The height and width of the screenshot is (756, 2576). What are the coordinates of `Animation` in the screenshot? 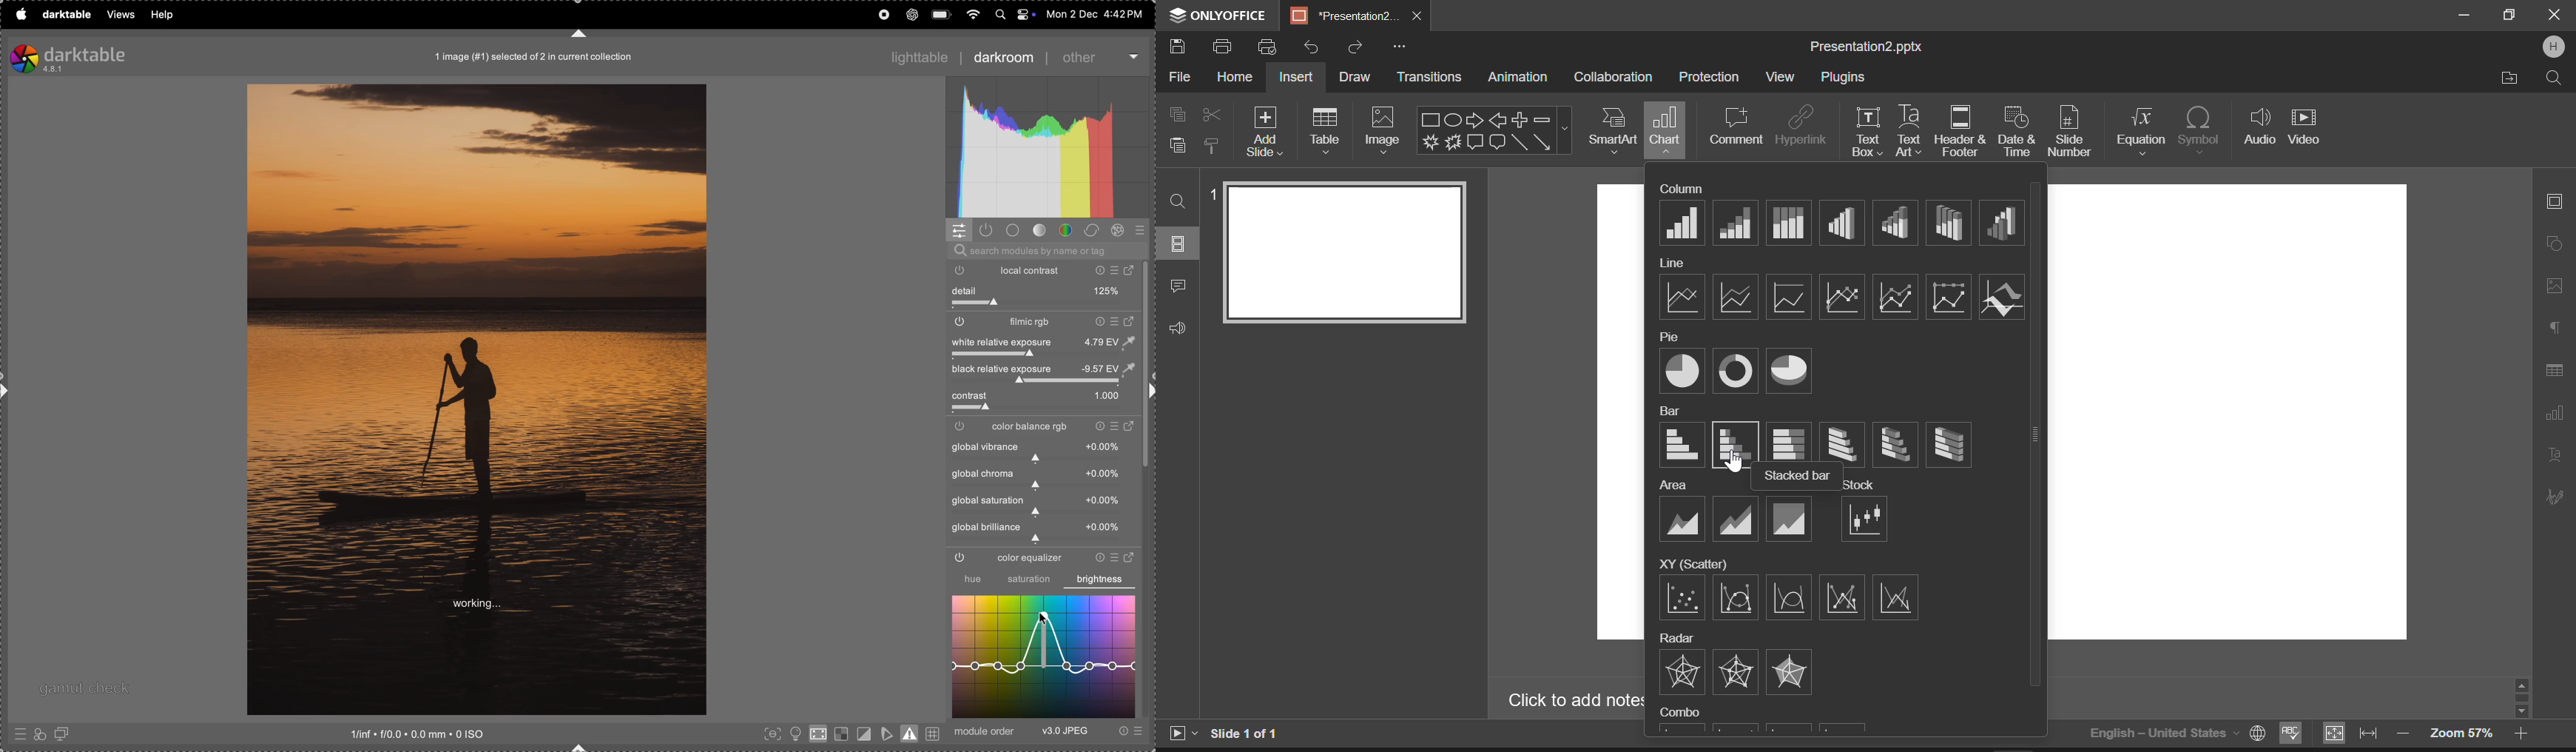 It's located at (1517, 78).